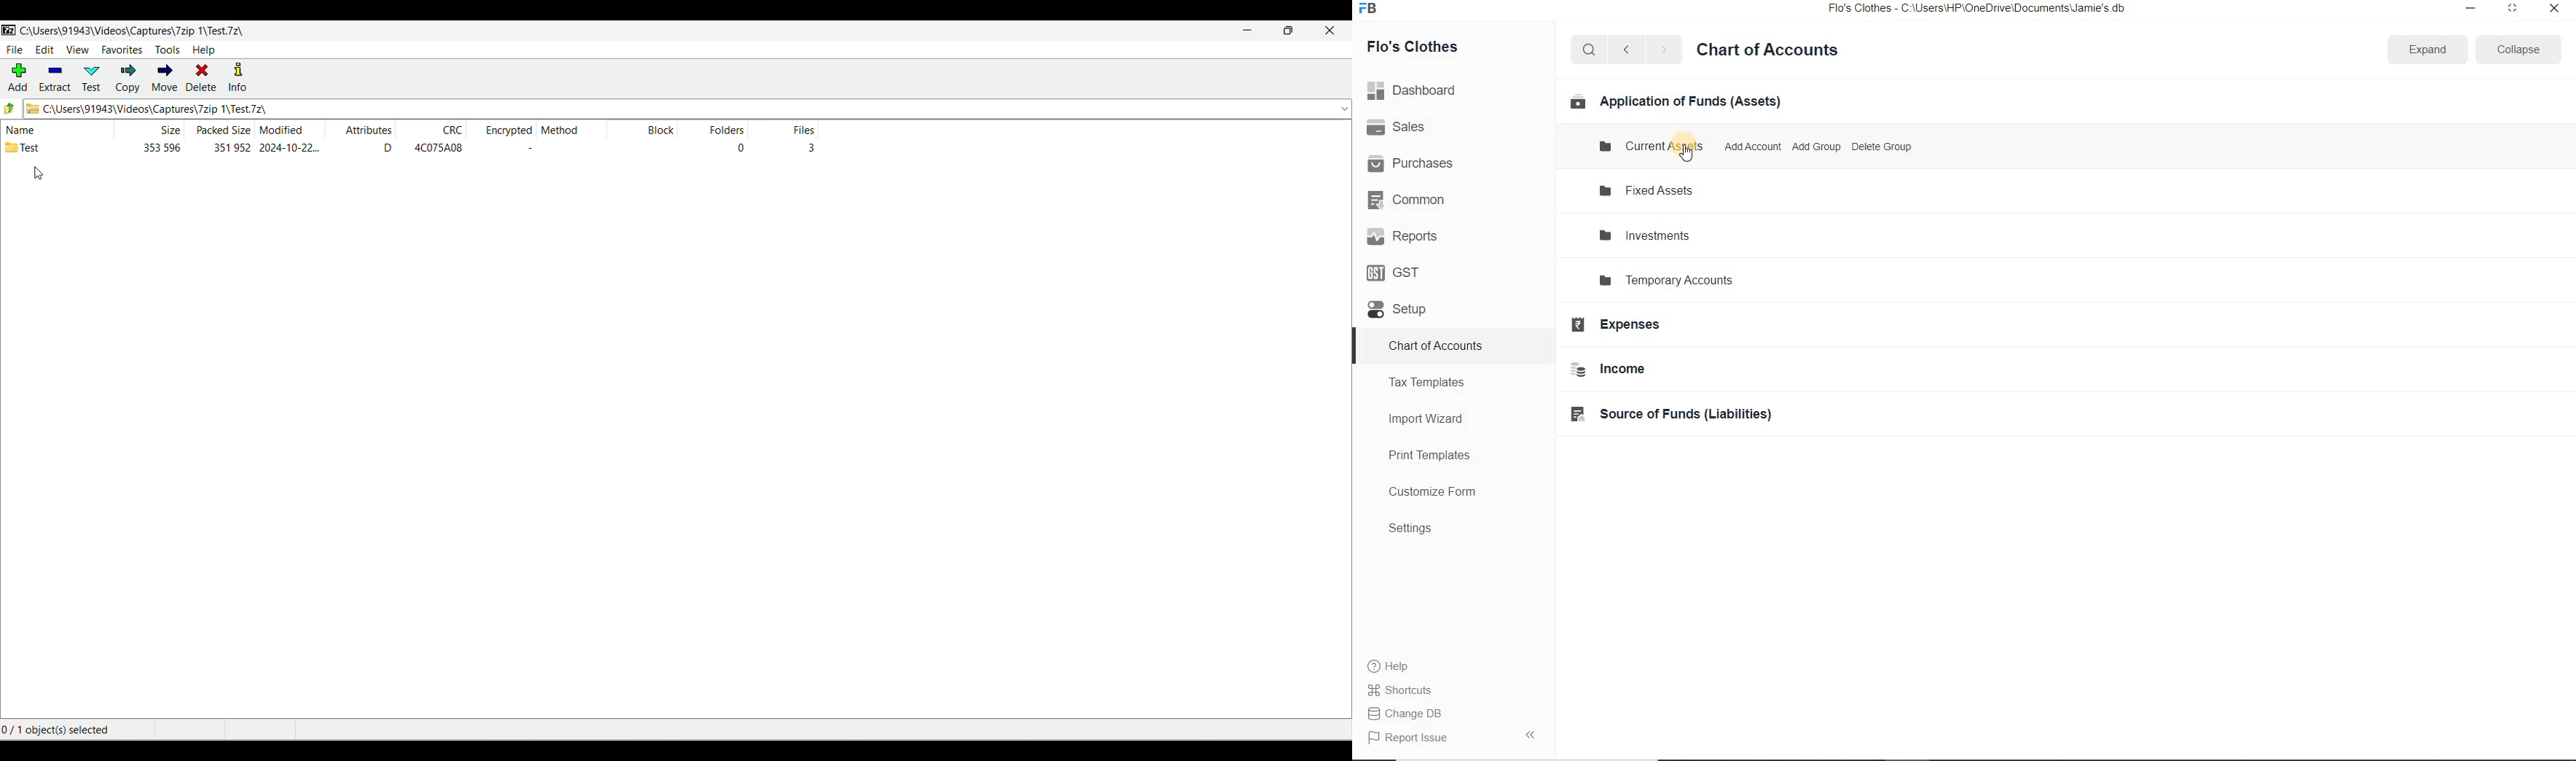  I want to click on help, so click(1389, 666).